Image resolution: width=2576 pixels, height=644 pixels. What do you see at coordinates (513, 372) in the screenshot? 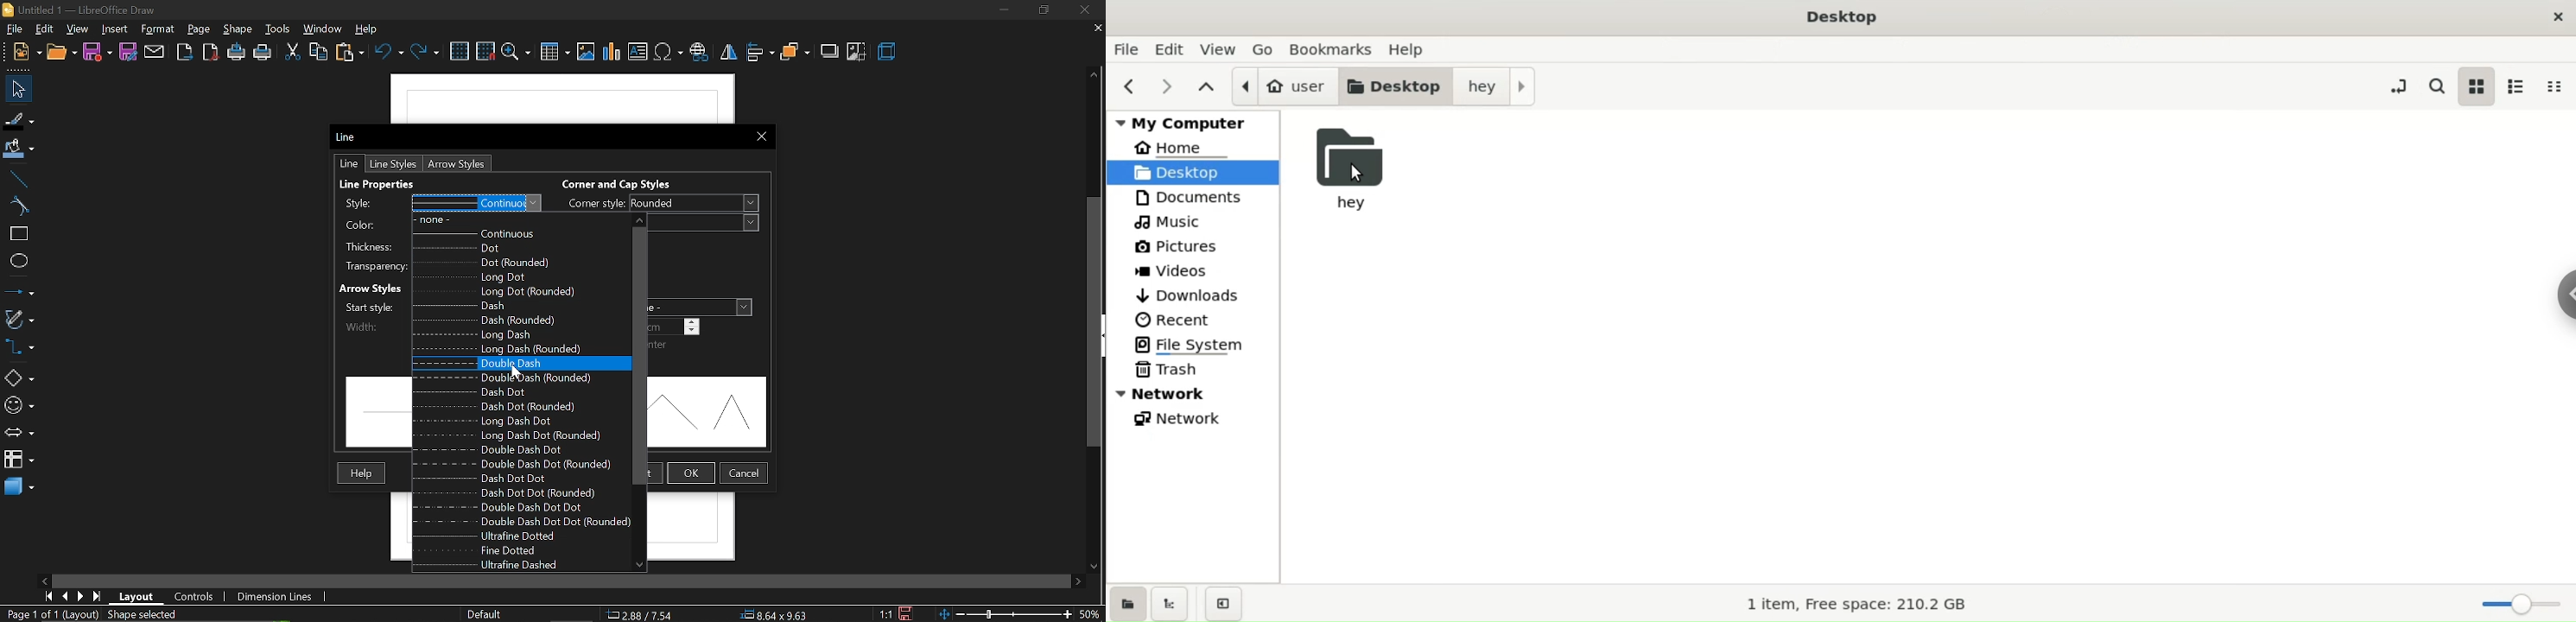
I see `Cursor` at bounding box center [513, 372].